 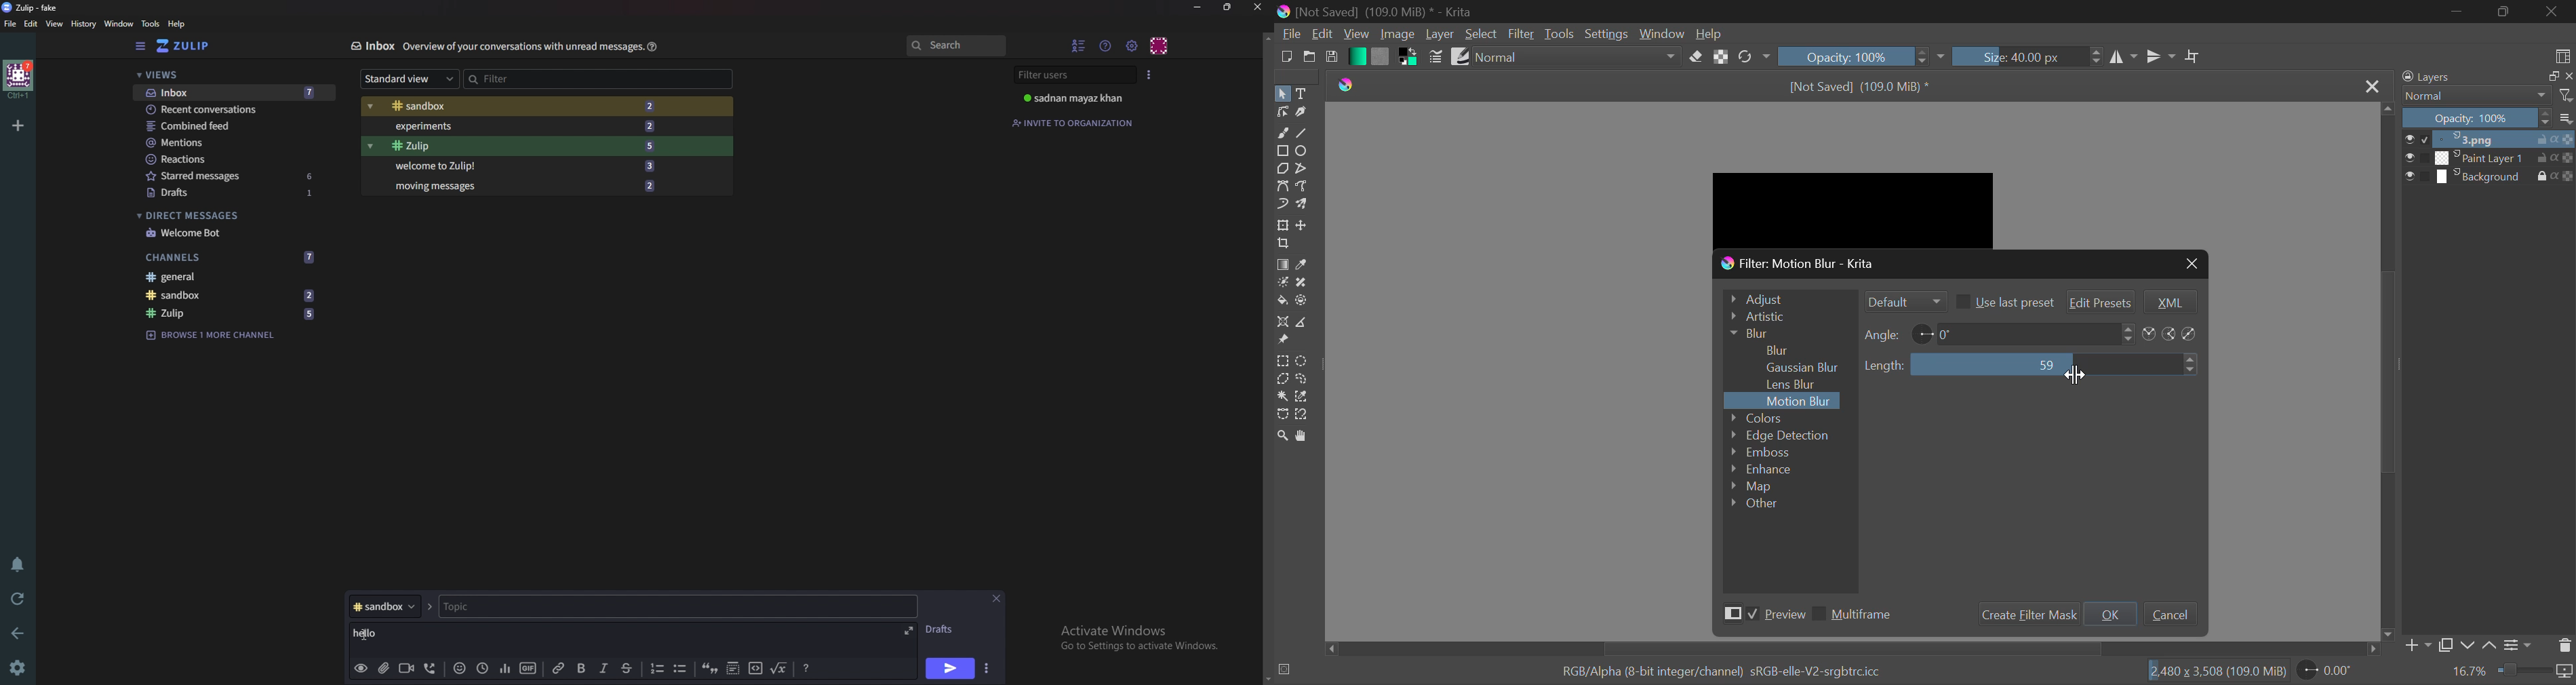 I want to click on increase or decrease opacity, so click(x=1924, y=57).